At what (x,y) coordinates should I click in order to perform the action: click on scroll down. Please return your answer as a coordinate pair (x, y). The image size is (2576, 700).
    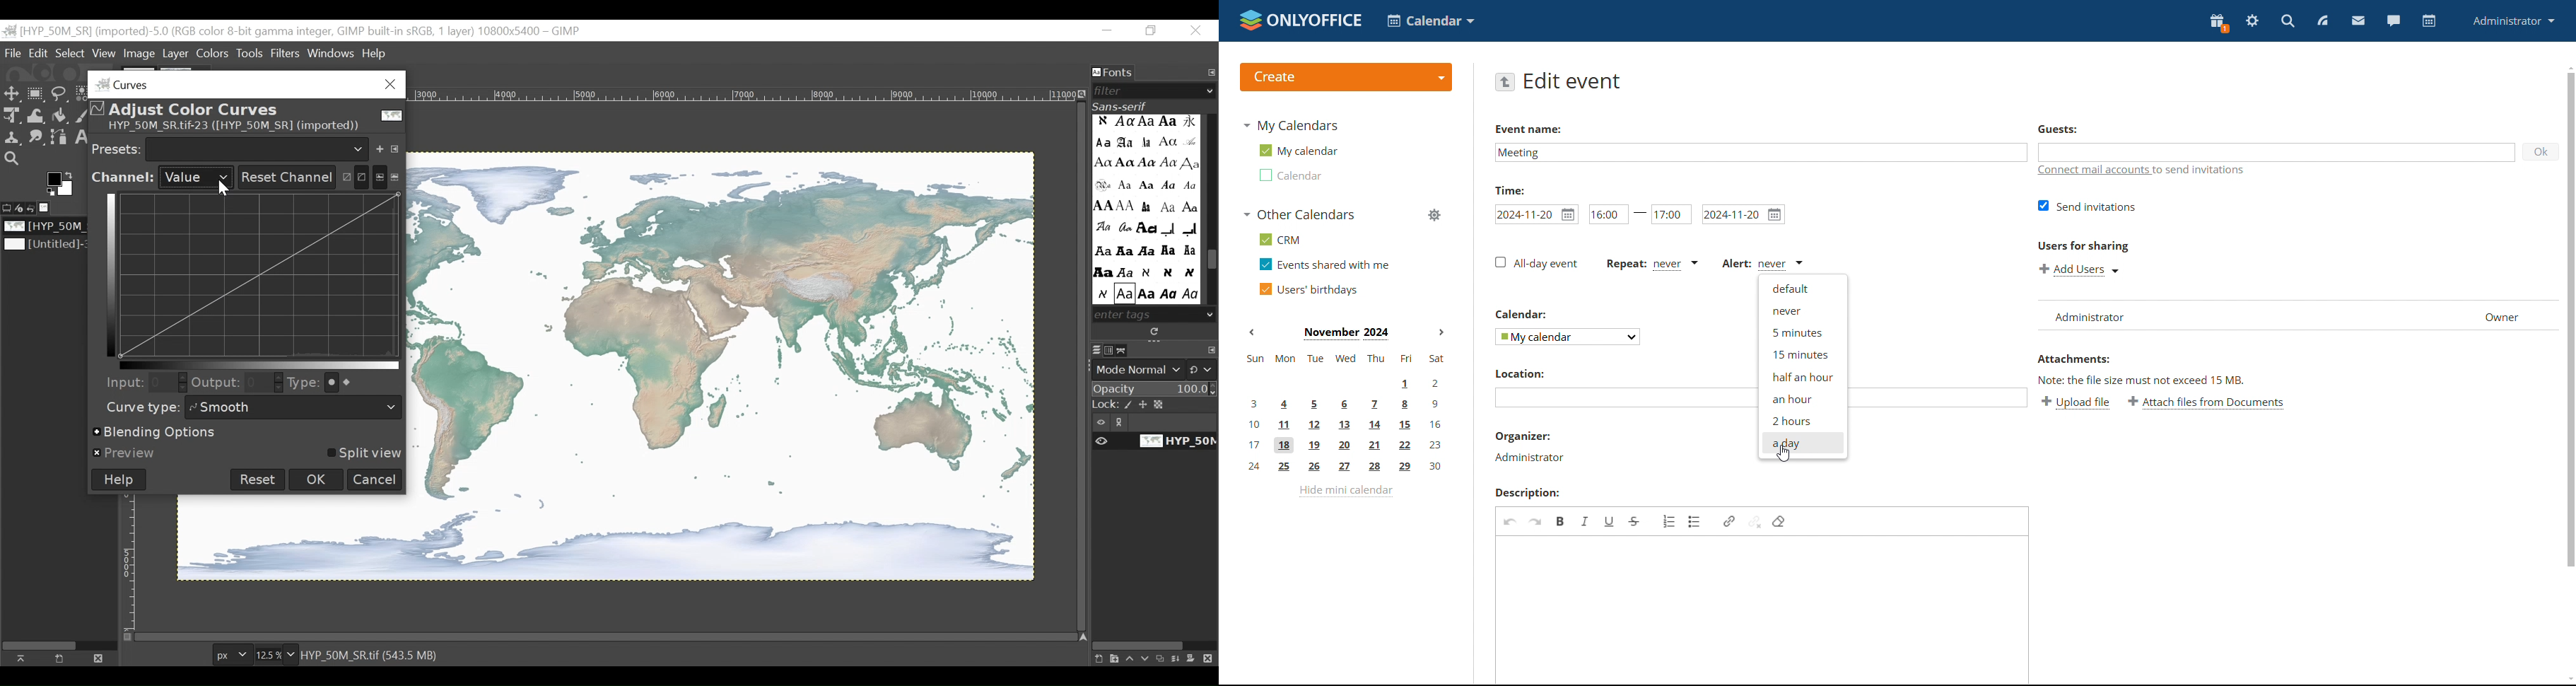
    Looking at the image, I should click on (2568, 680).